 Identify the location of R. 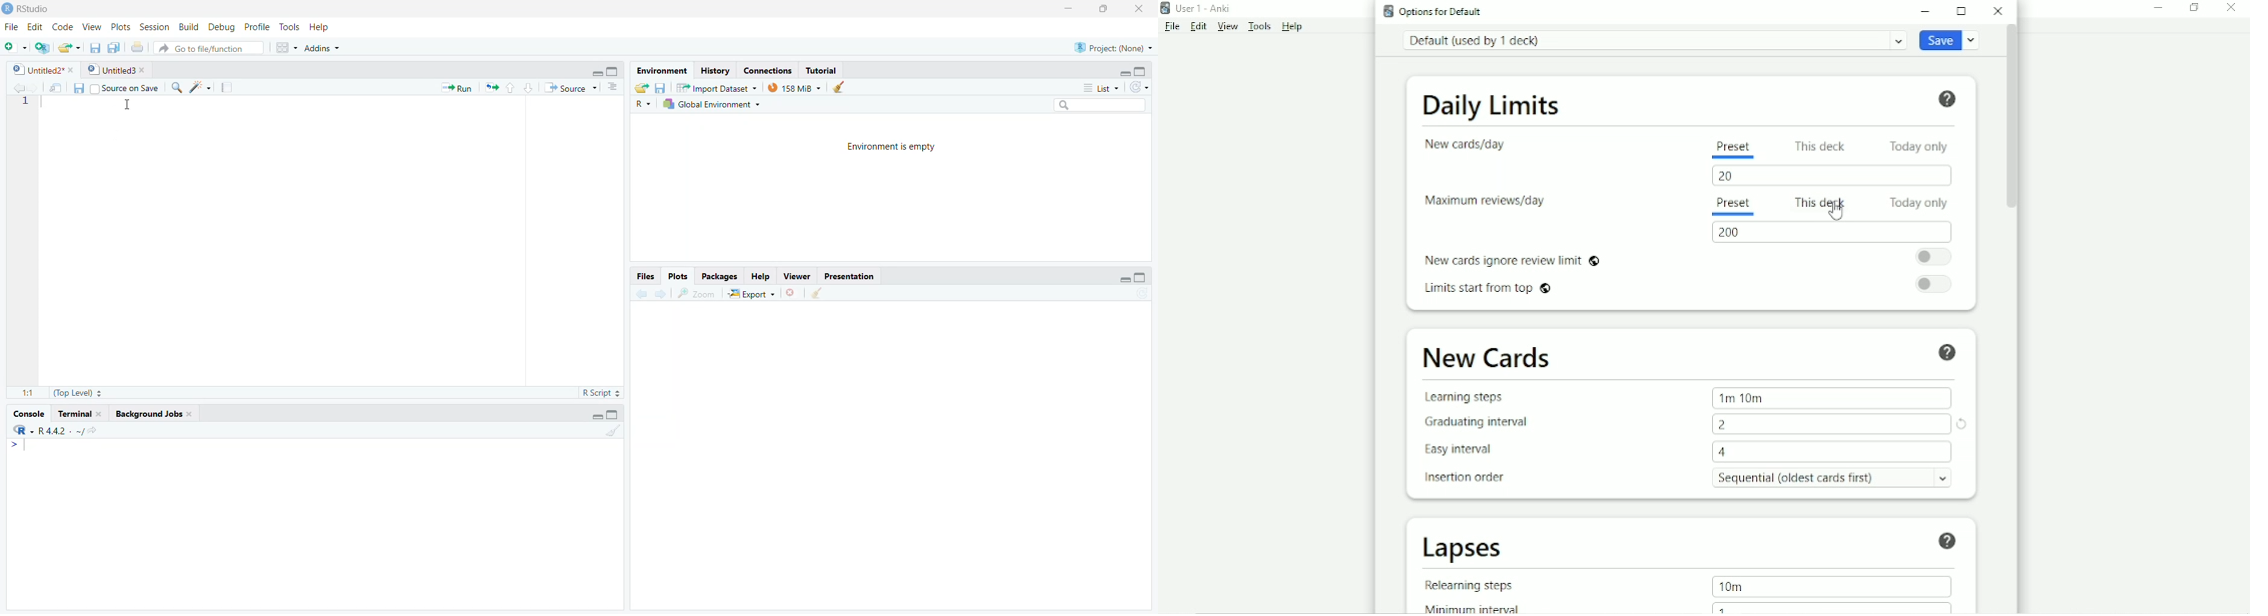
(19, 430).